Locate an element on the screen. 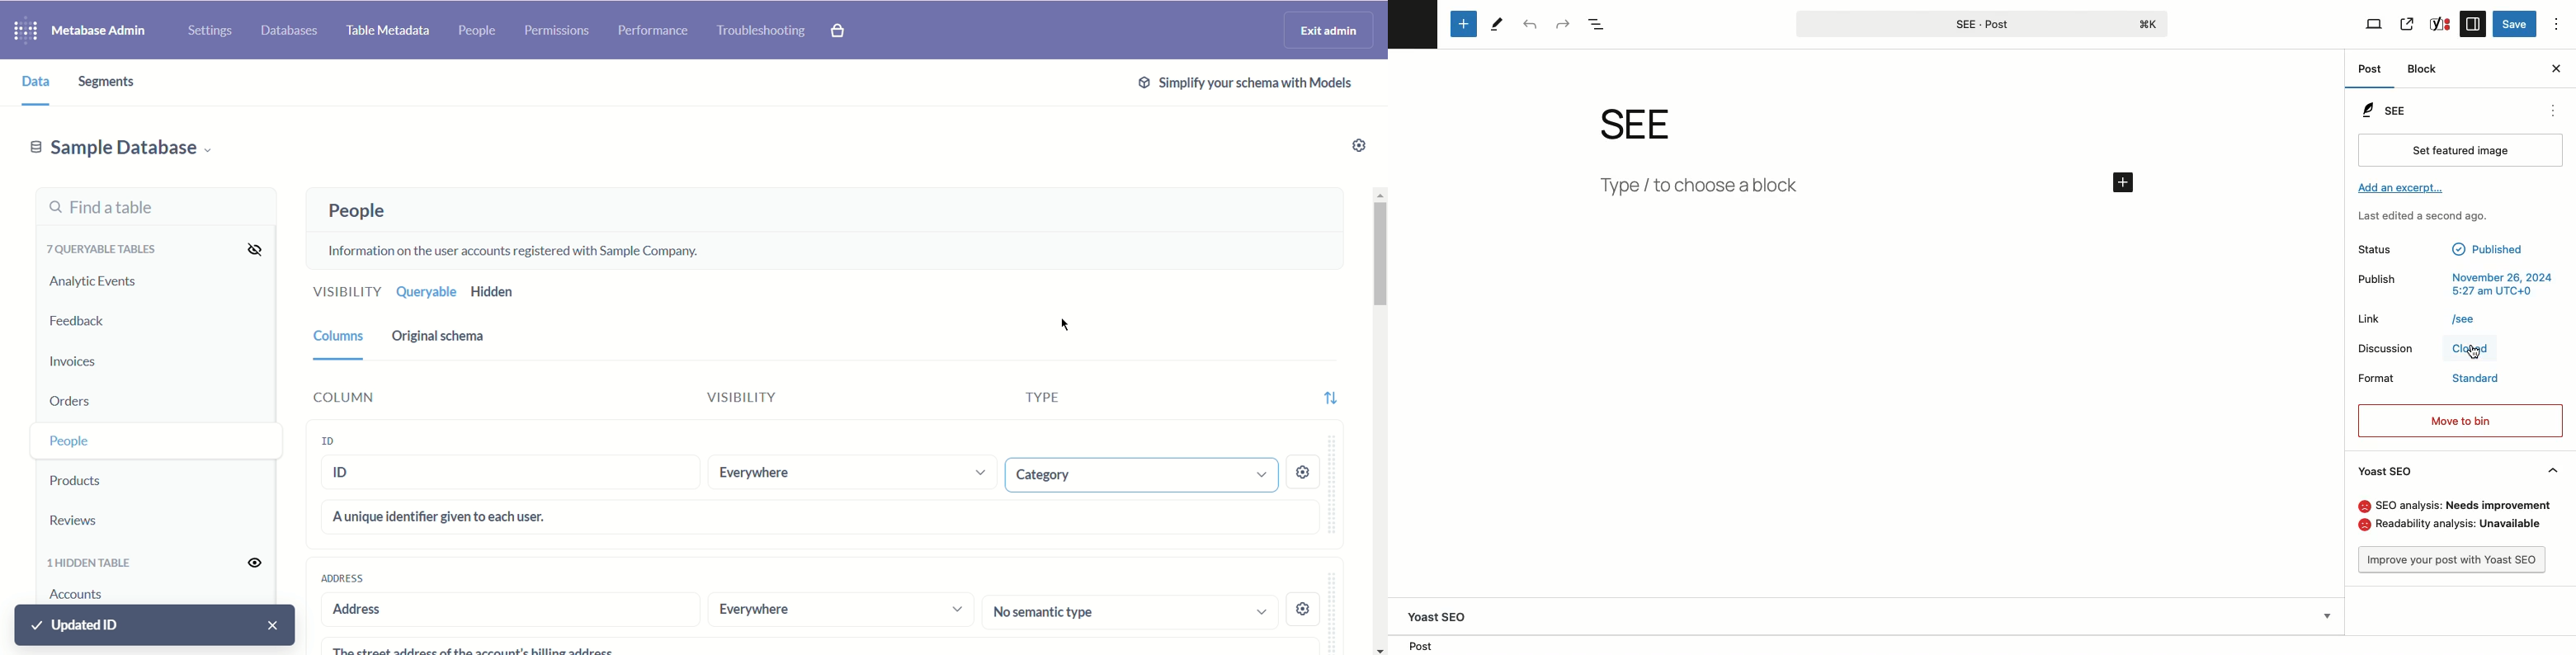  Columns is located at coordinates (336, 335).